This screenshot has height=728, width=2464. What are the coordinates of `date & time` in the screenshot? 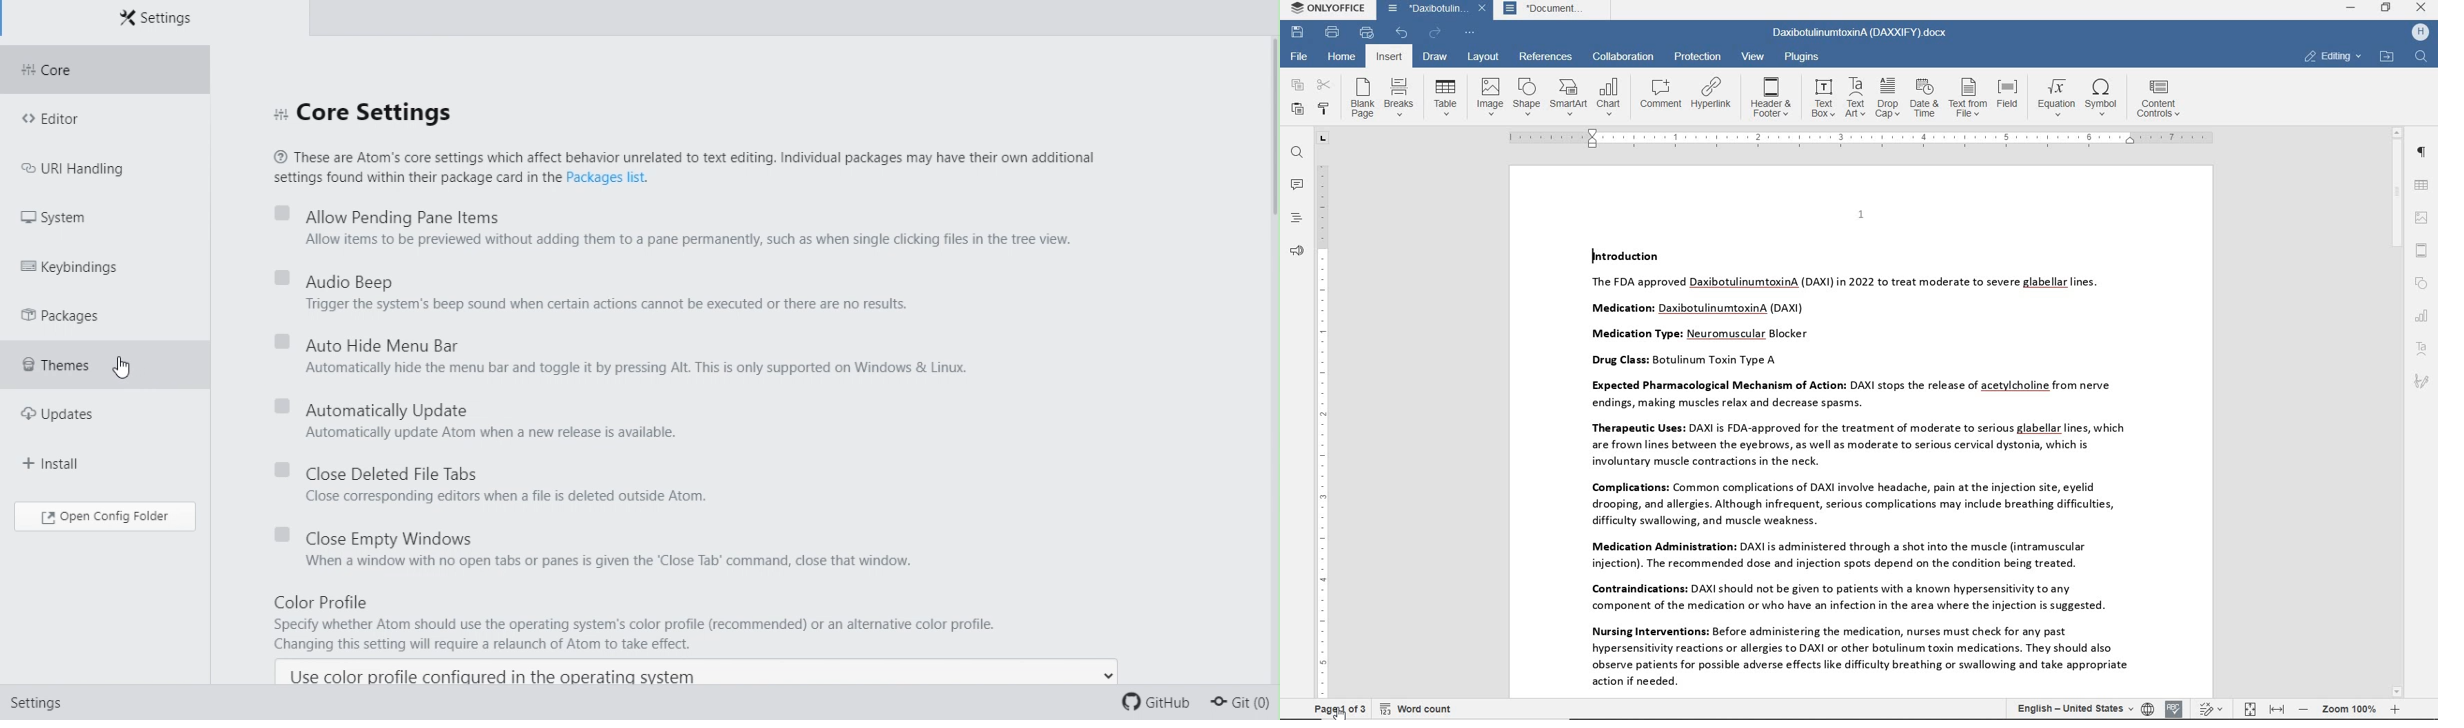 It's located at (1926, 98).